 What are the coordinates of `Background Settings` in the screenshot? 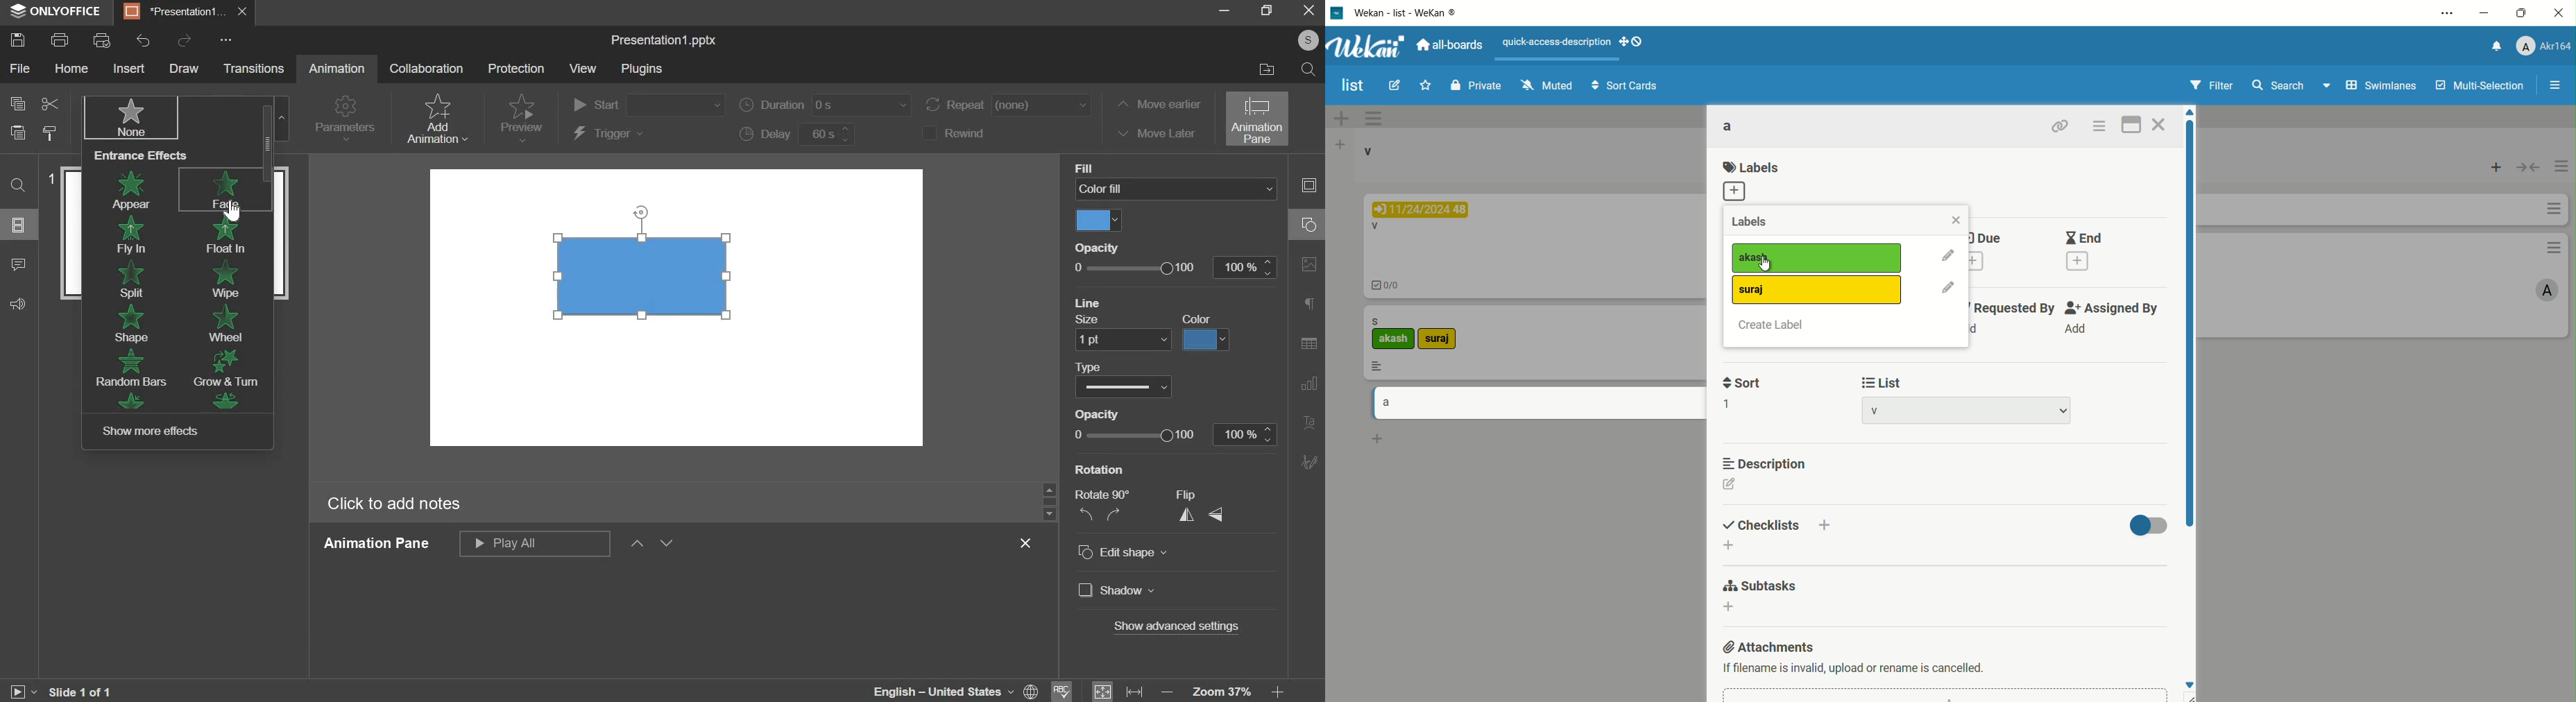 It's located at (1308, 264).